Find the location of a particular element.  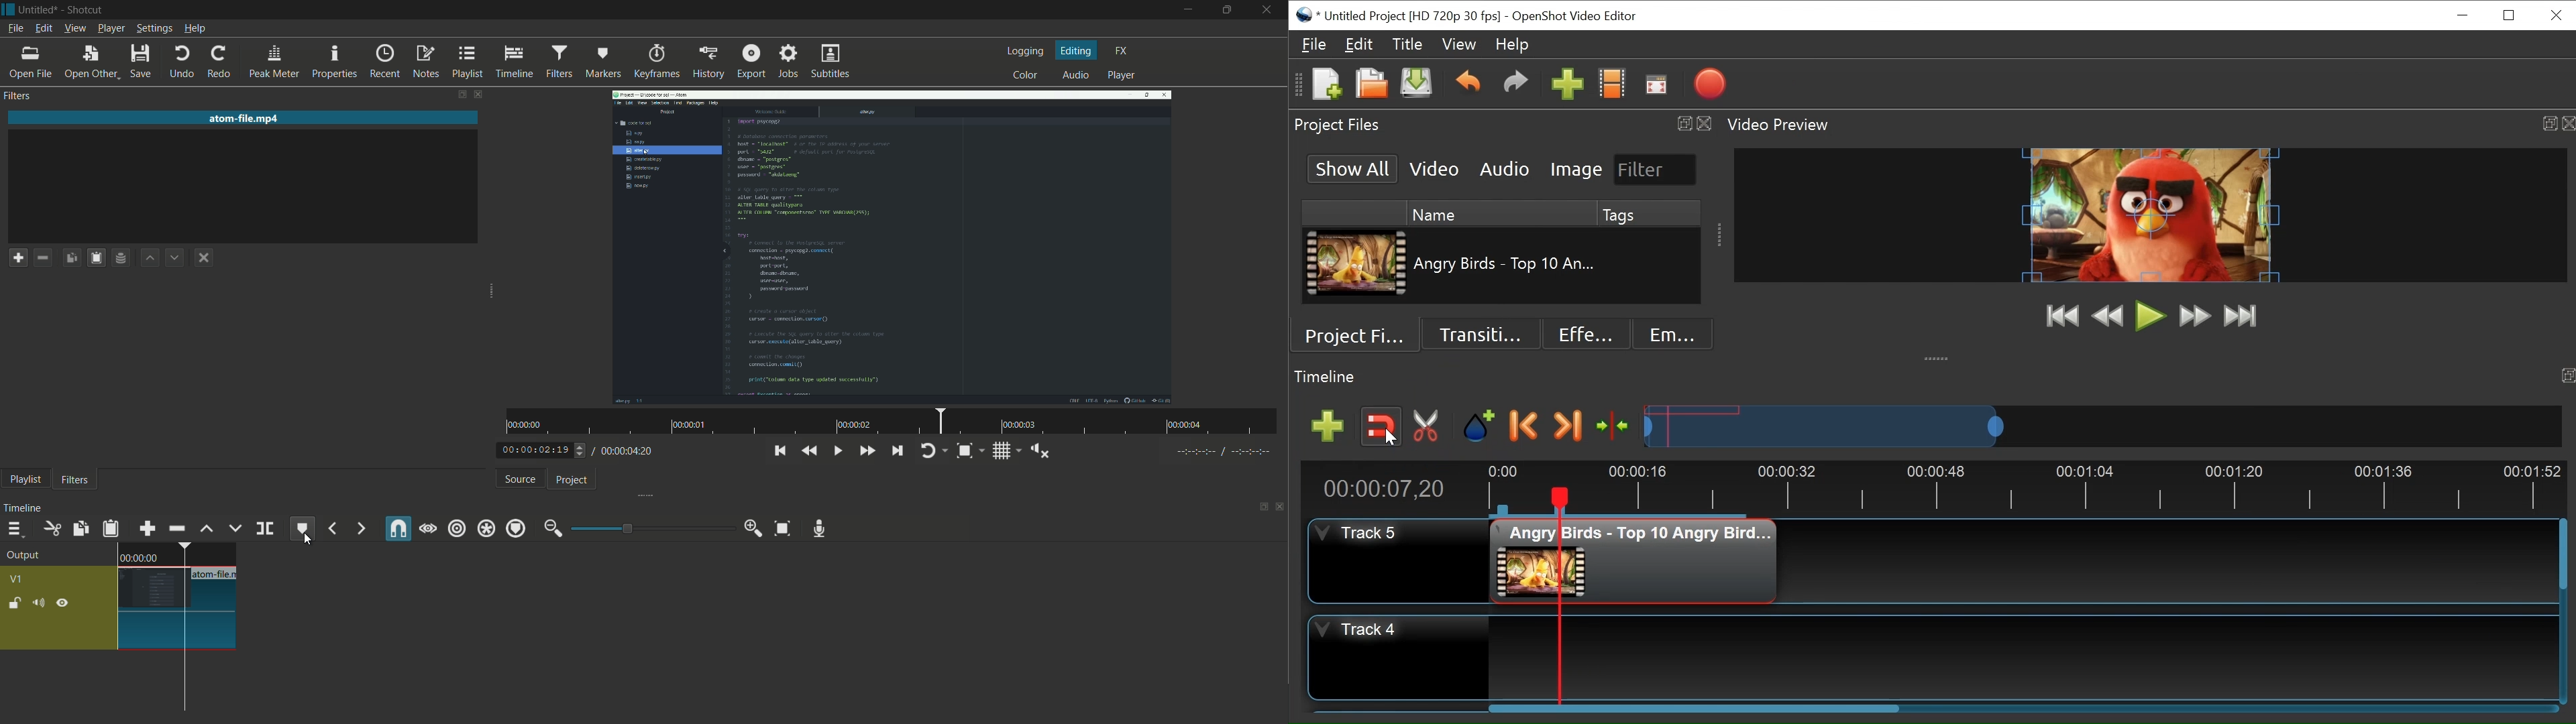

cut is located at coordinates (50, 528).